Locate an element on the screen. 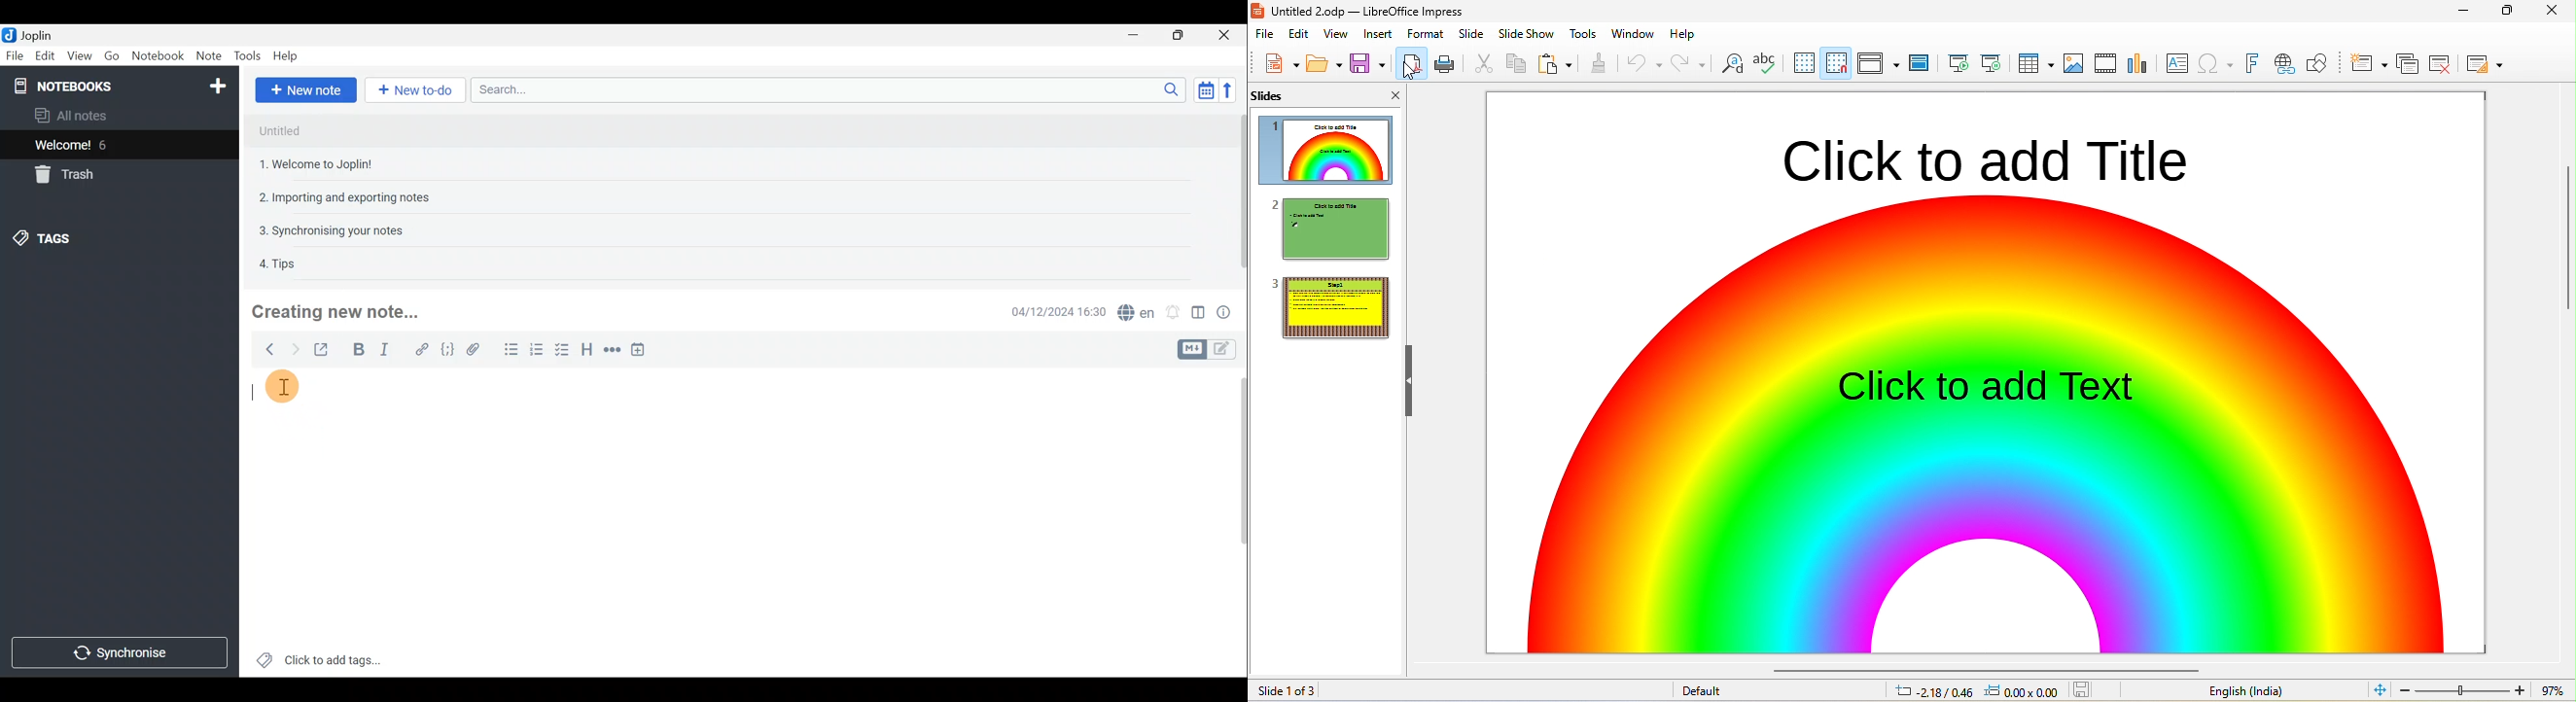  6 is located at coordinates (107, 145).